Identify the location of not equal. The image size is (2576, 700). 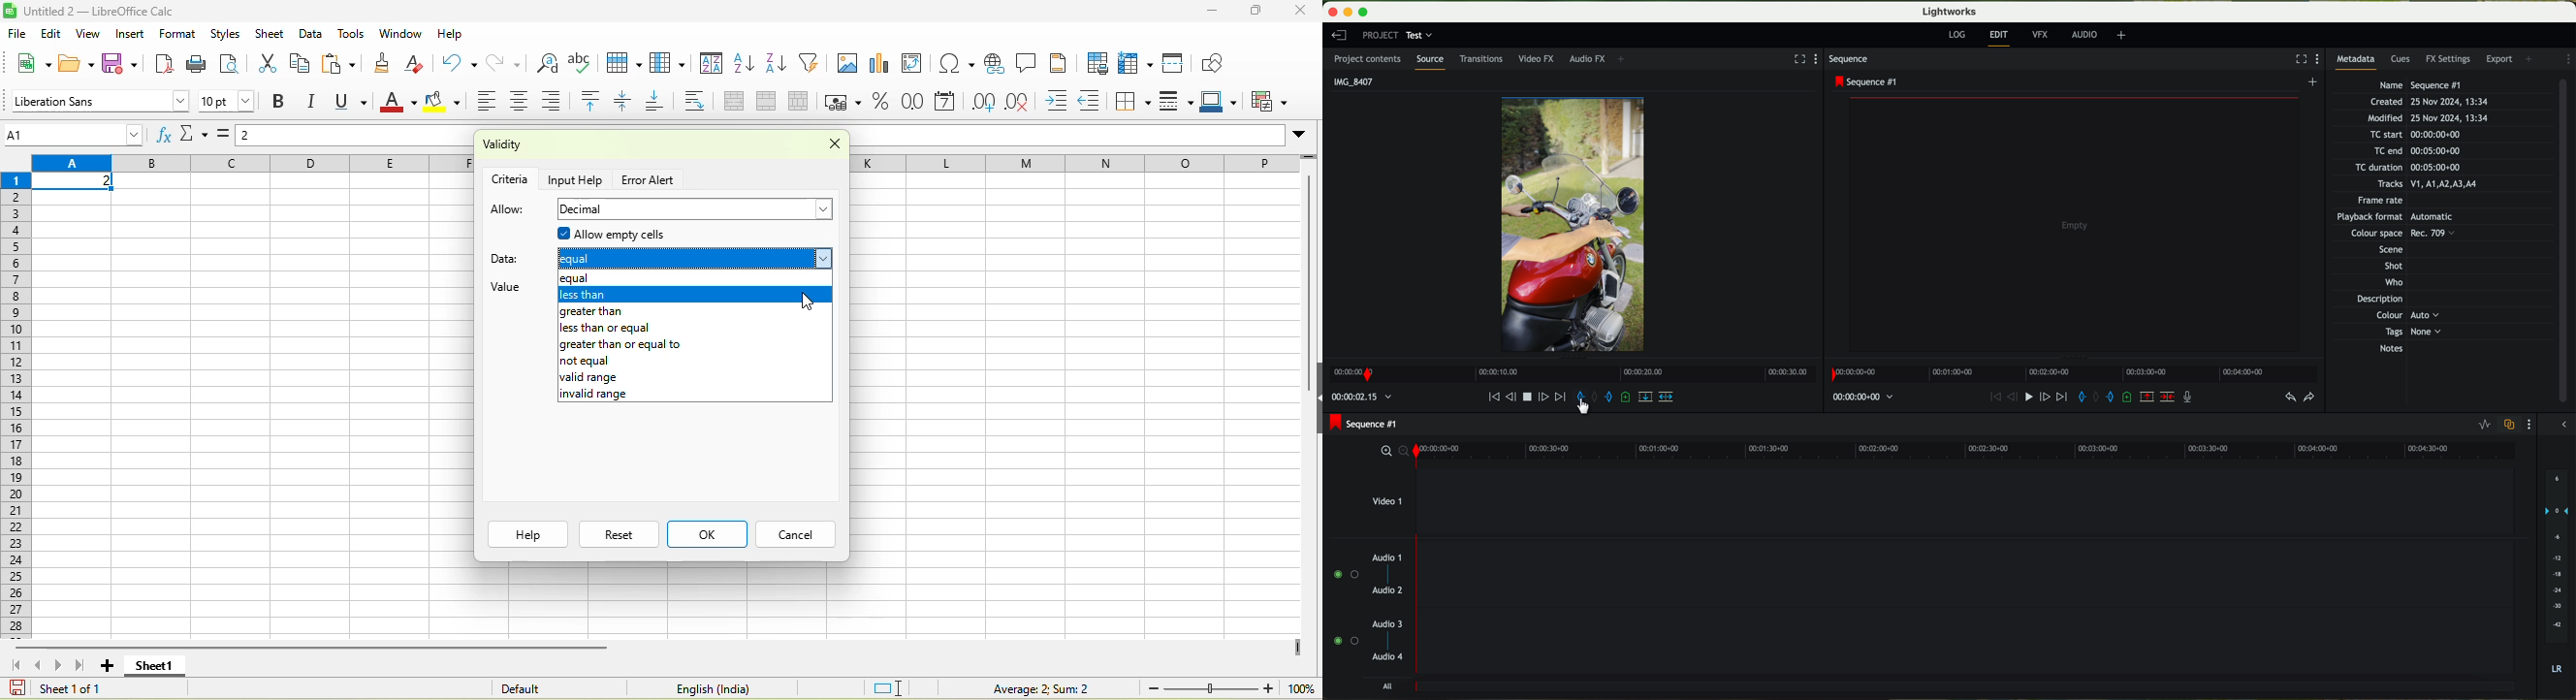
(691, 361).